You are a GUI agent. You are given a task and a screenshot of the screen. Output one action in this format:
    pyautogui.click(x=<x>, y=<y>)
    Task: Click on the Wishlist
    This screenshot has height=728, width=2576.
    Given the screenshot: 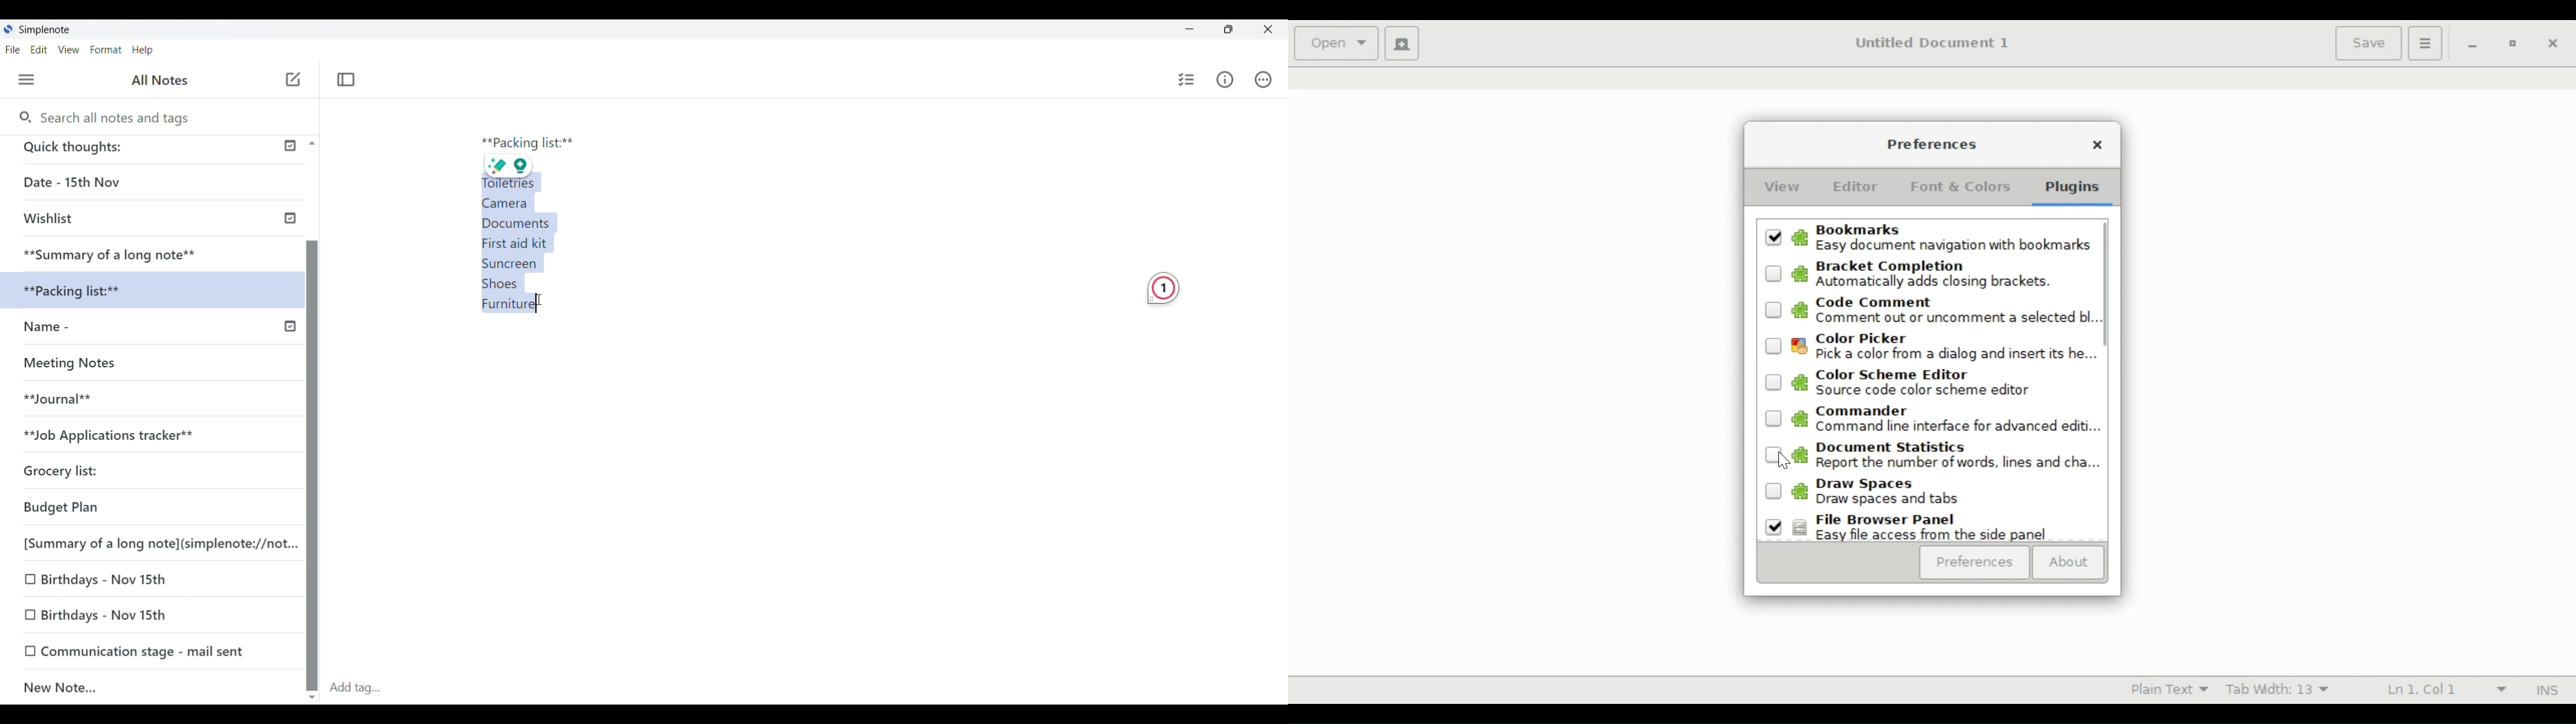 What is the action you would take?
    pyautogui.click(x=114, y=220)
    